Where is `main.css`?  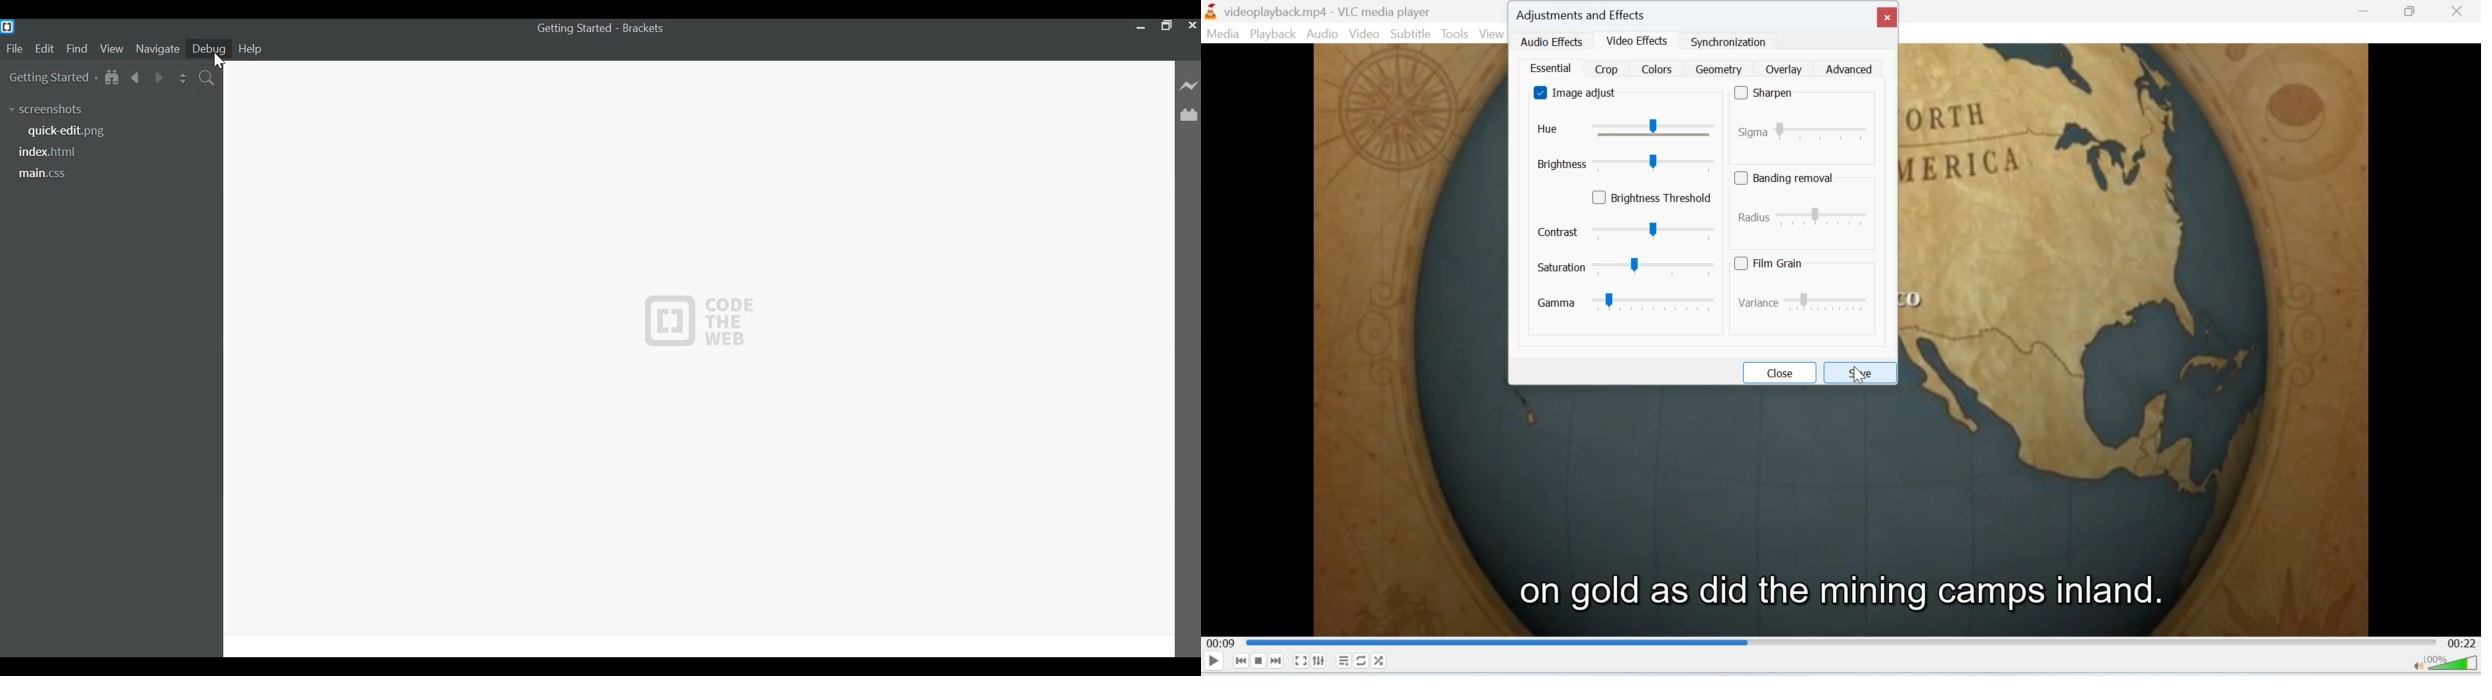
main.css is located at coordinates (46, 174).